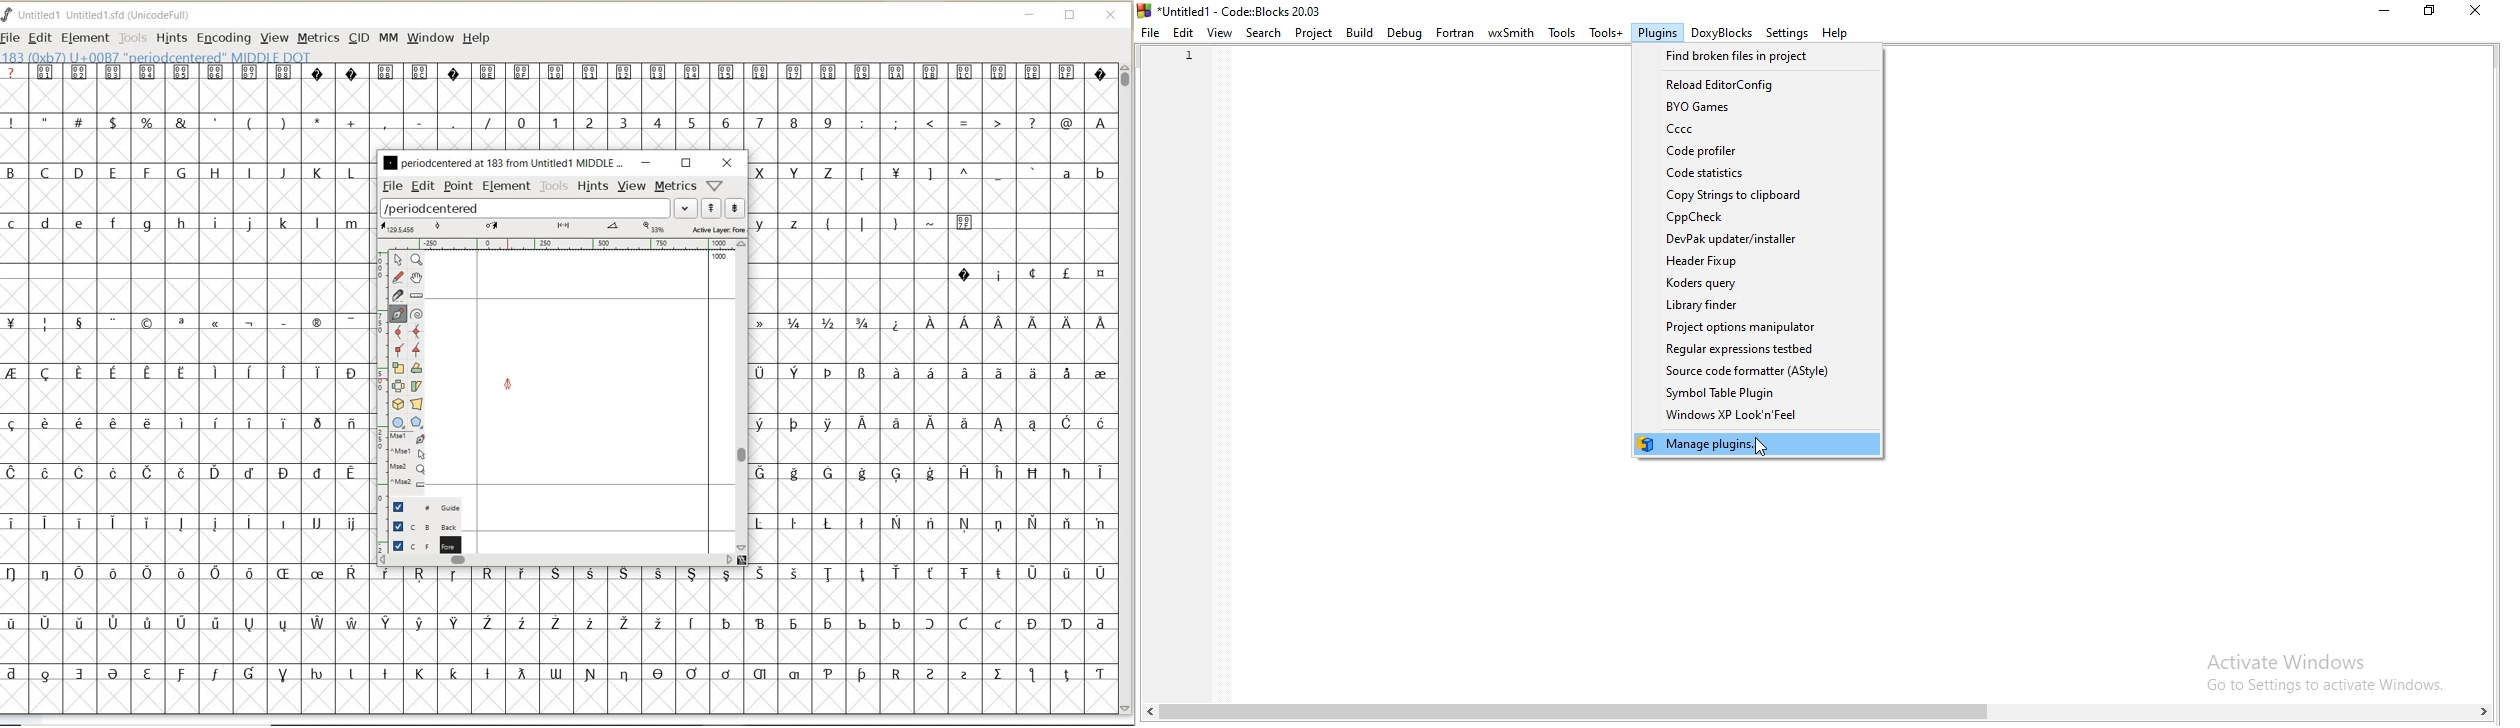  I want to click on scroll by hand, so click(416, 277).